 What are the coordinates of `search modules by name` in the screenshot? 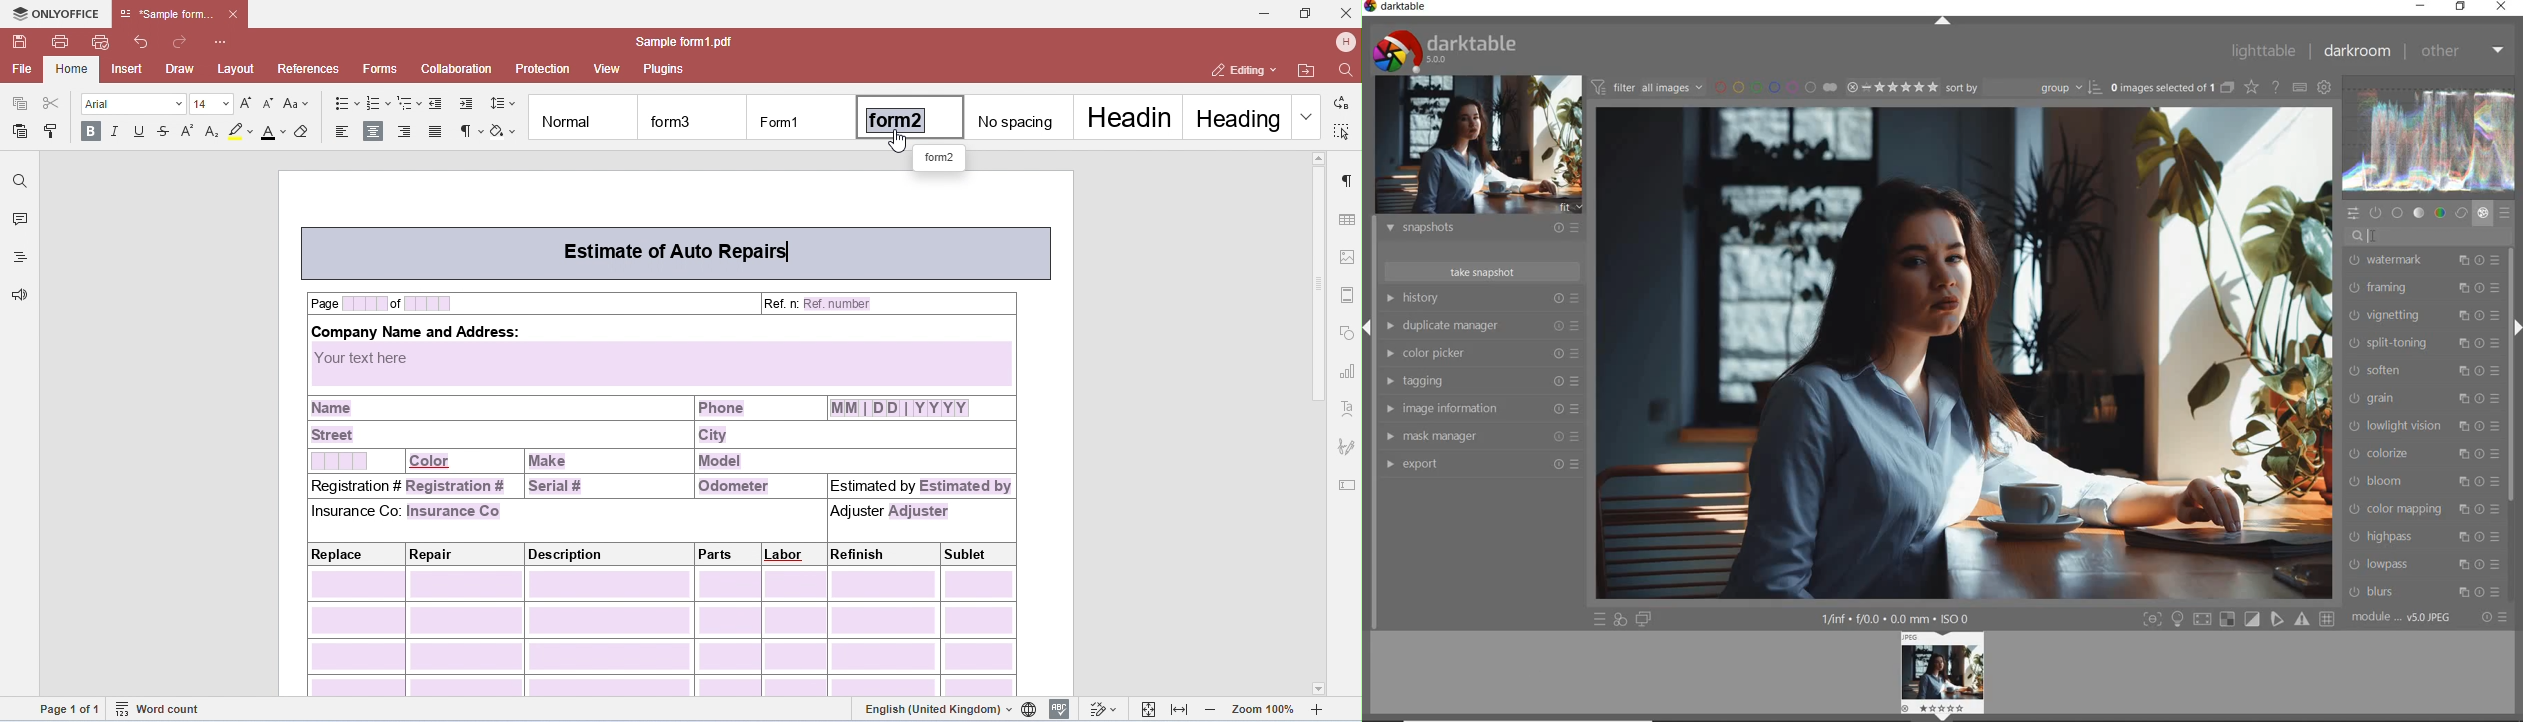 It's located at (2429, 234).